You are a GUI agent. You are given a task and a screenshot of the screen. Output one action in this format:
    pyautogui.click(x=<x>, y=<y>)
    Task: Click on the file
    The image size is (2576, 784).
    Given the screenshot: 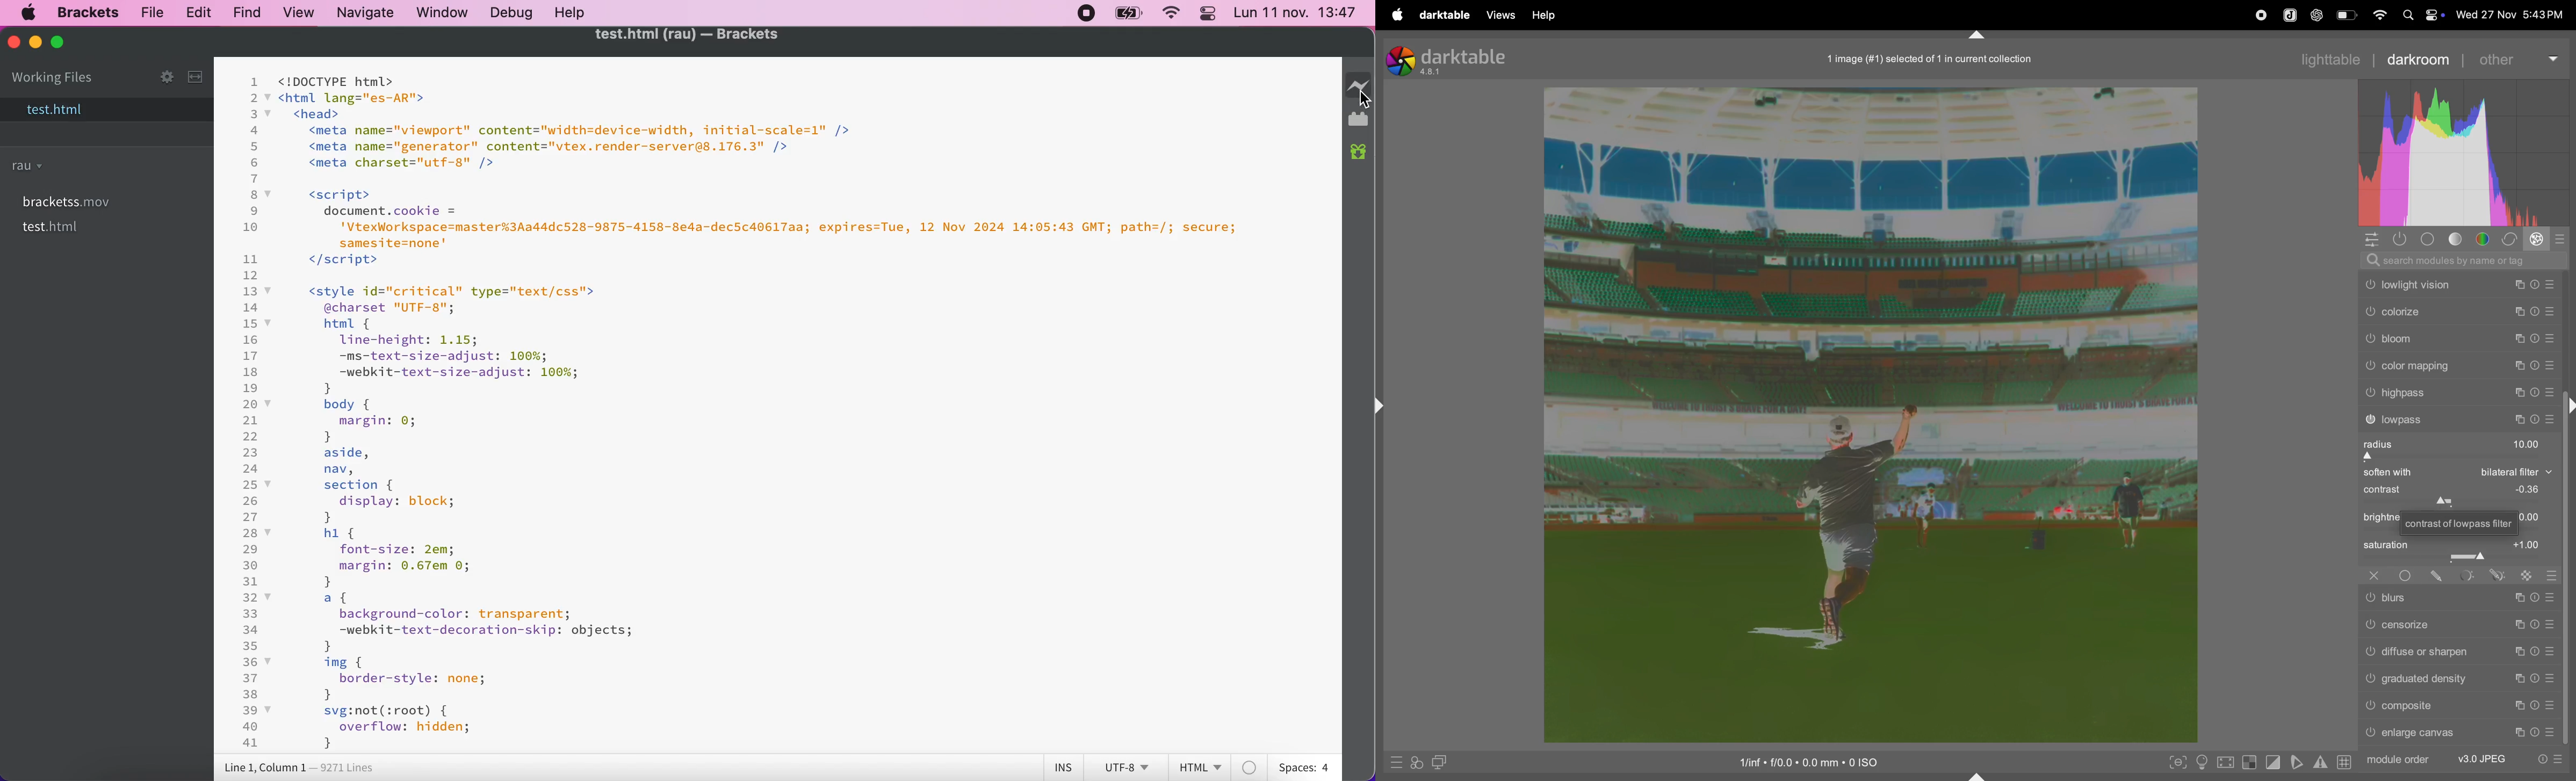 What is the action you would take?
    pyautogui.click(x=149, y=12)
    